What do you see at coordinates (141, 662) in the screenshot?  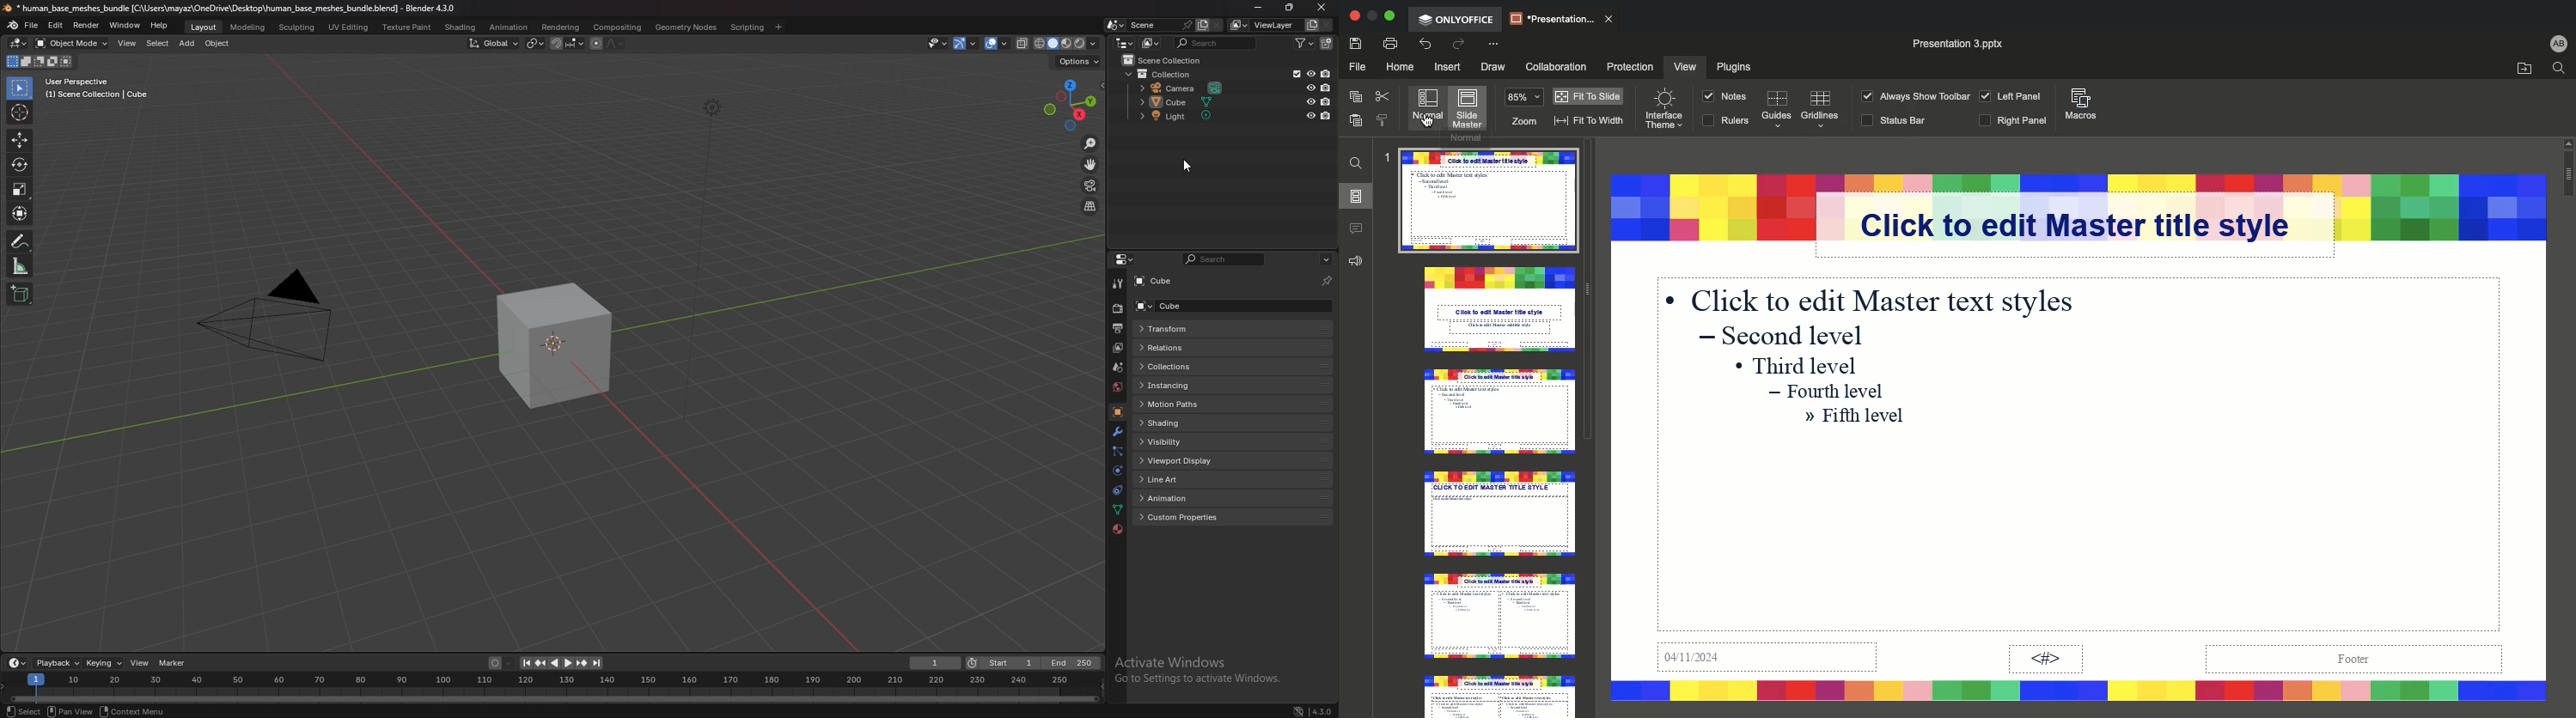 I see `view` at bounding box center [141, 662].